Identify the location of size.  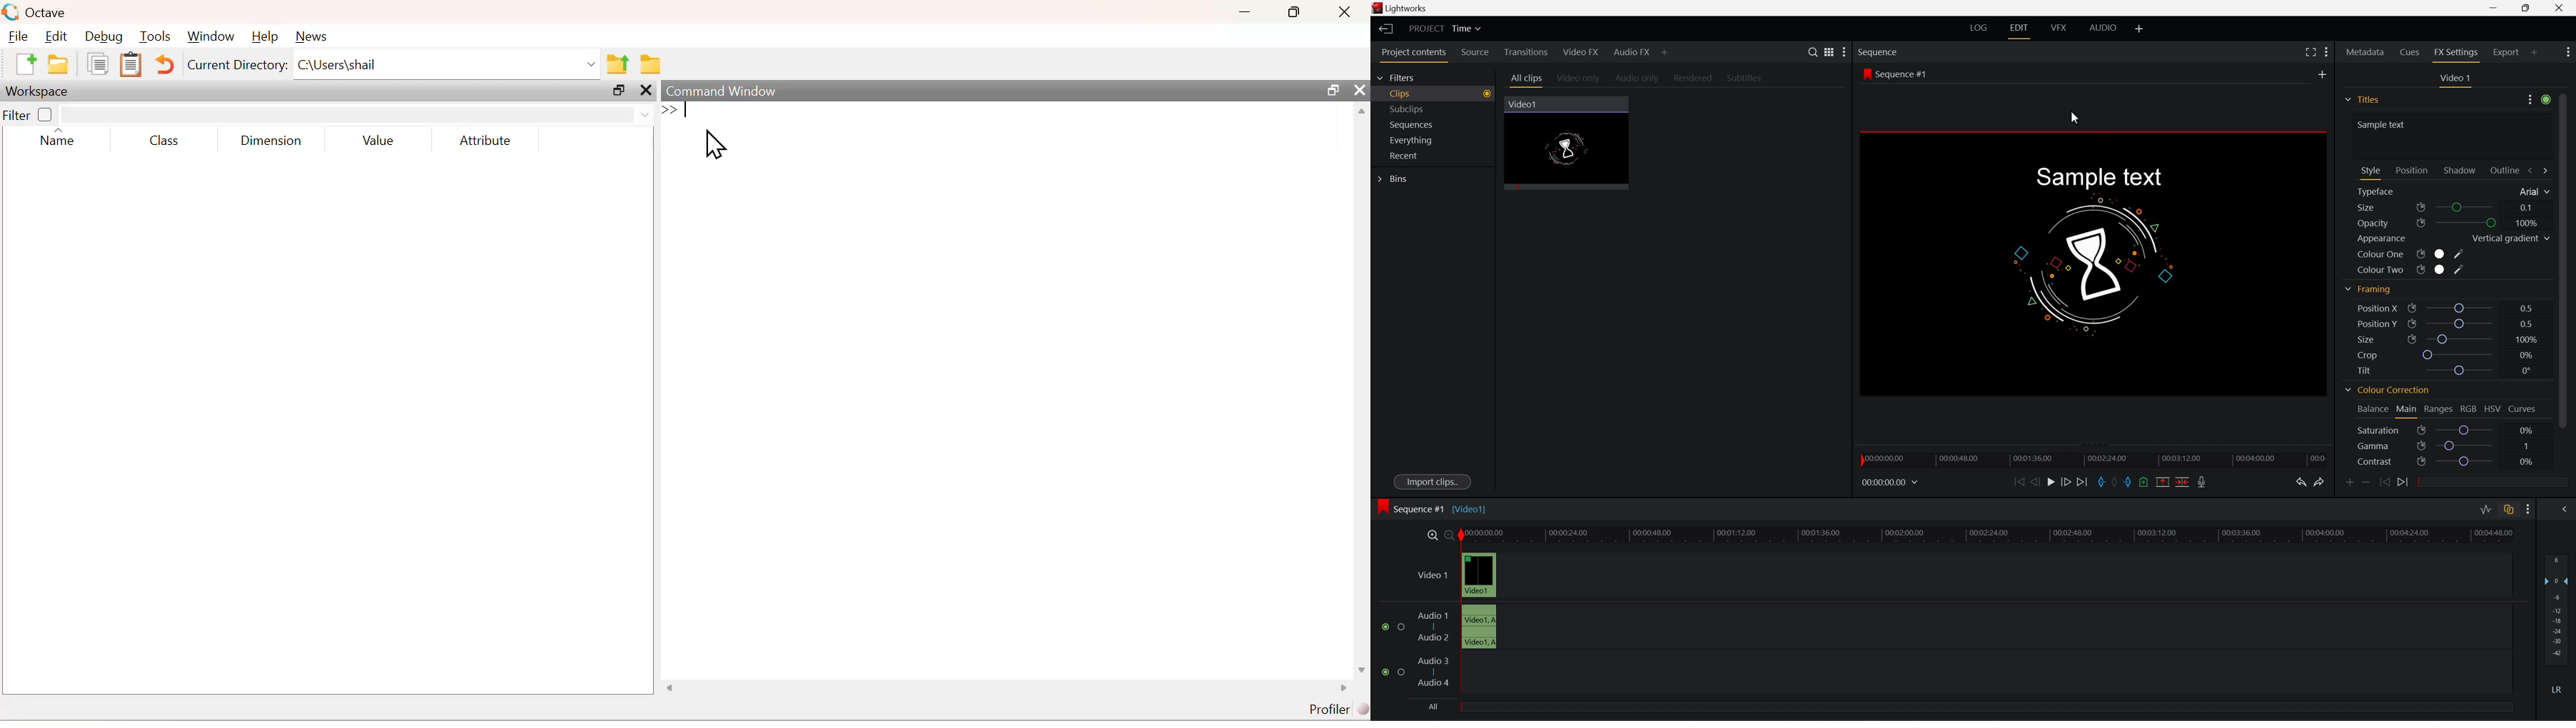
(2390, 208).